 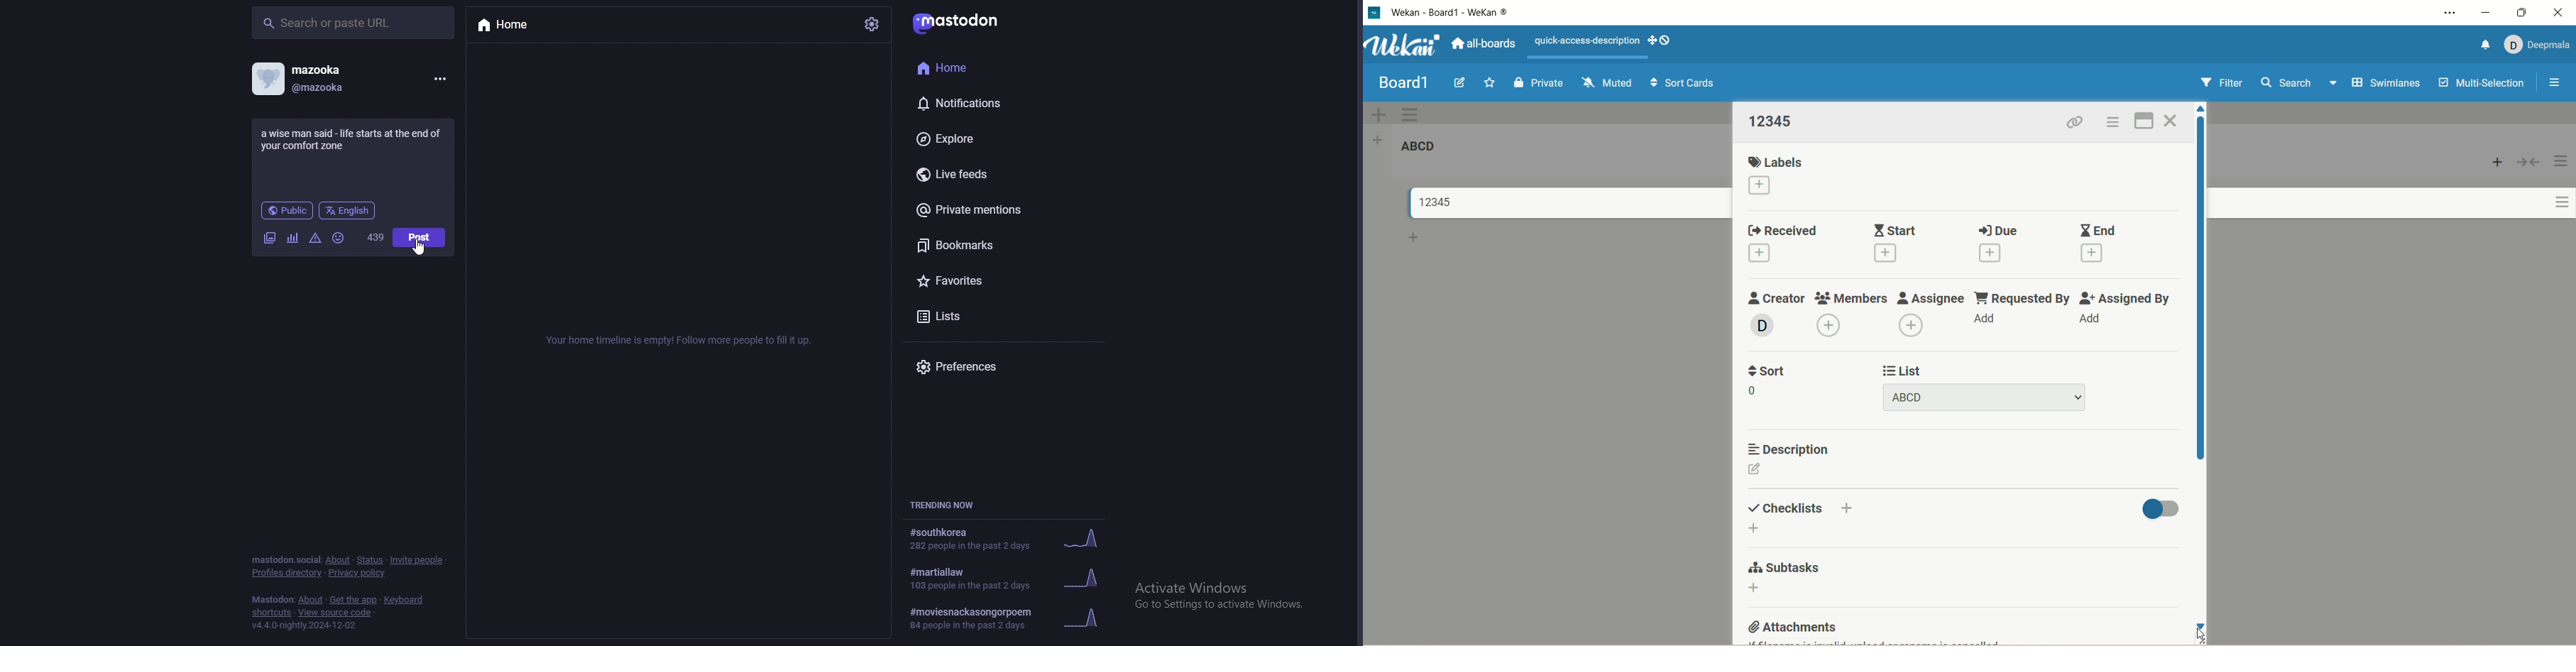 What do you see at coordinates (347, 211) in the screenshot?
I see `language` at bounding box center [347, 211].